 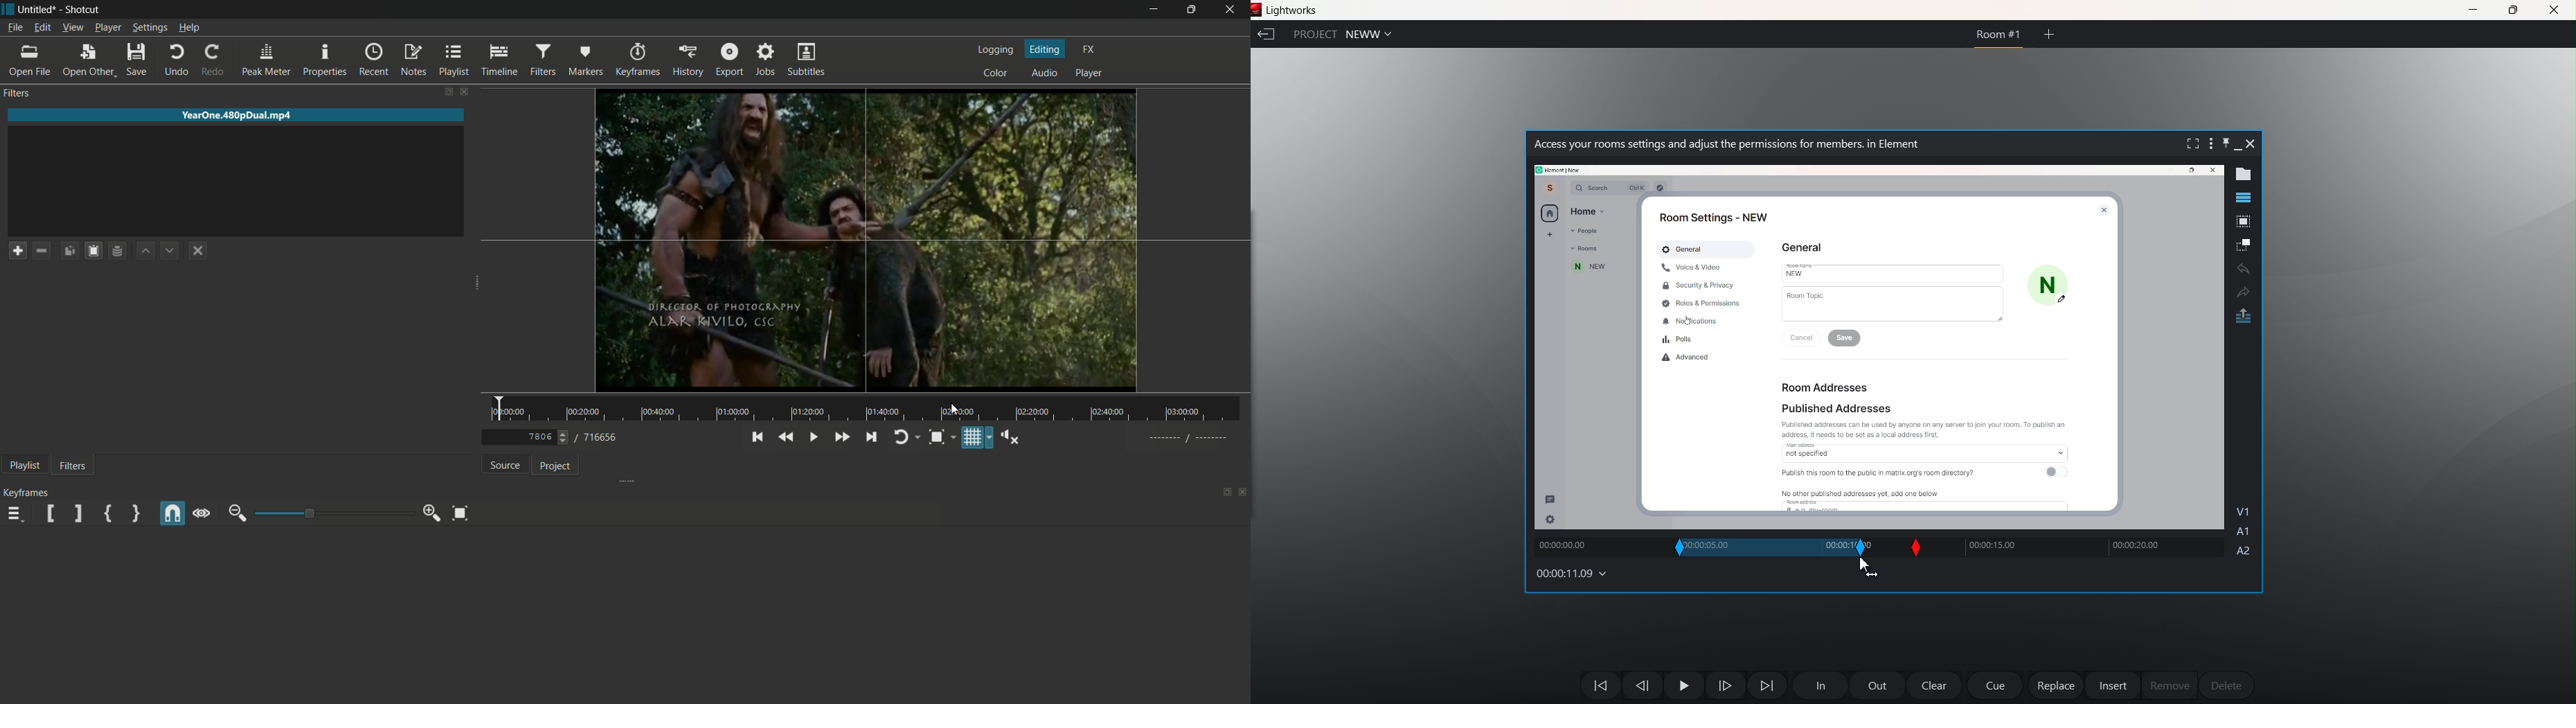 I want to click on Published addresses can be used by anyone on any server to join your room. To publish an address. it needs to be set as a local address first., so click(x=1924, y=429).